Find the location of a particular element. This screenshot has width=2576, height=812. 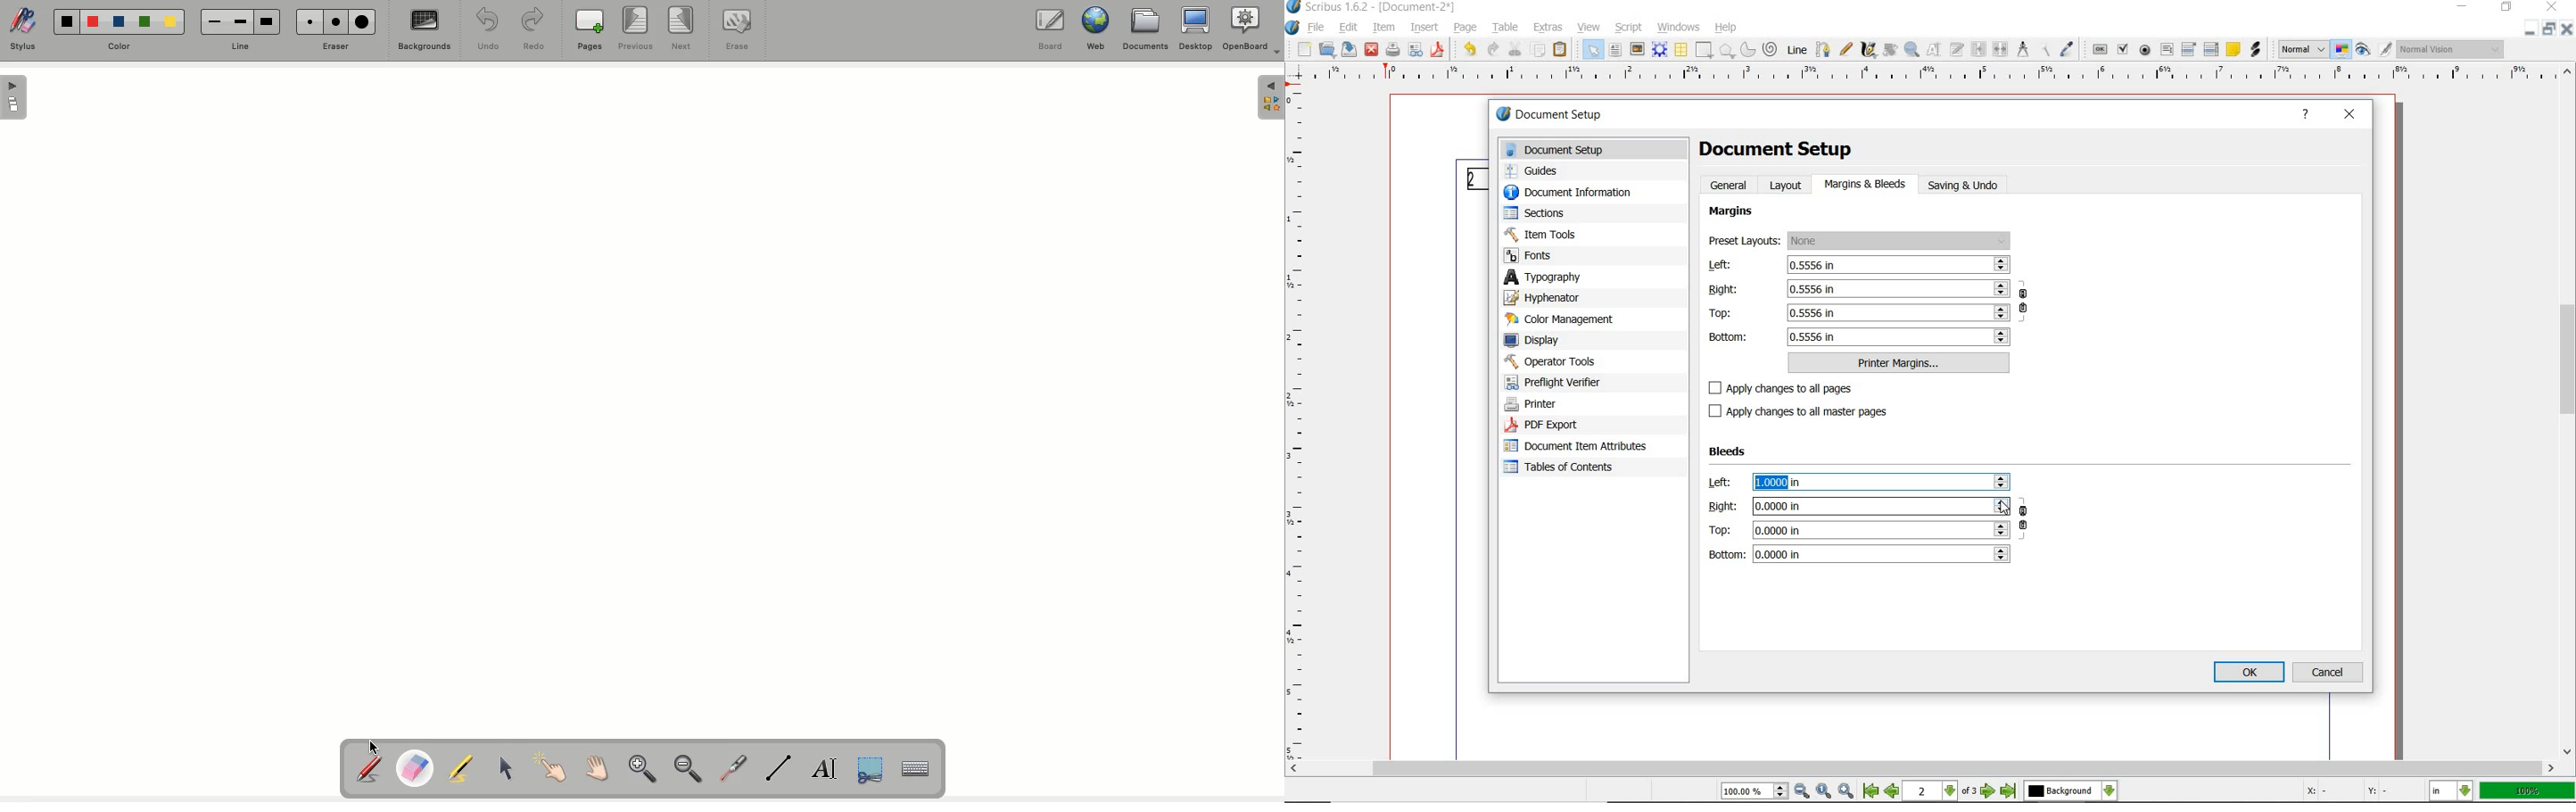

preview mode is located at coordinates (2363, 51).